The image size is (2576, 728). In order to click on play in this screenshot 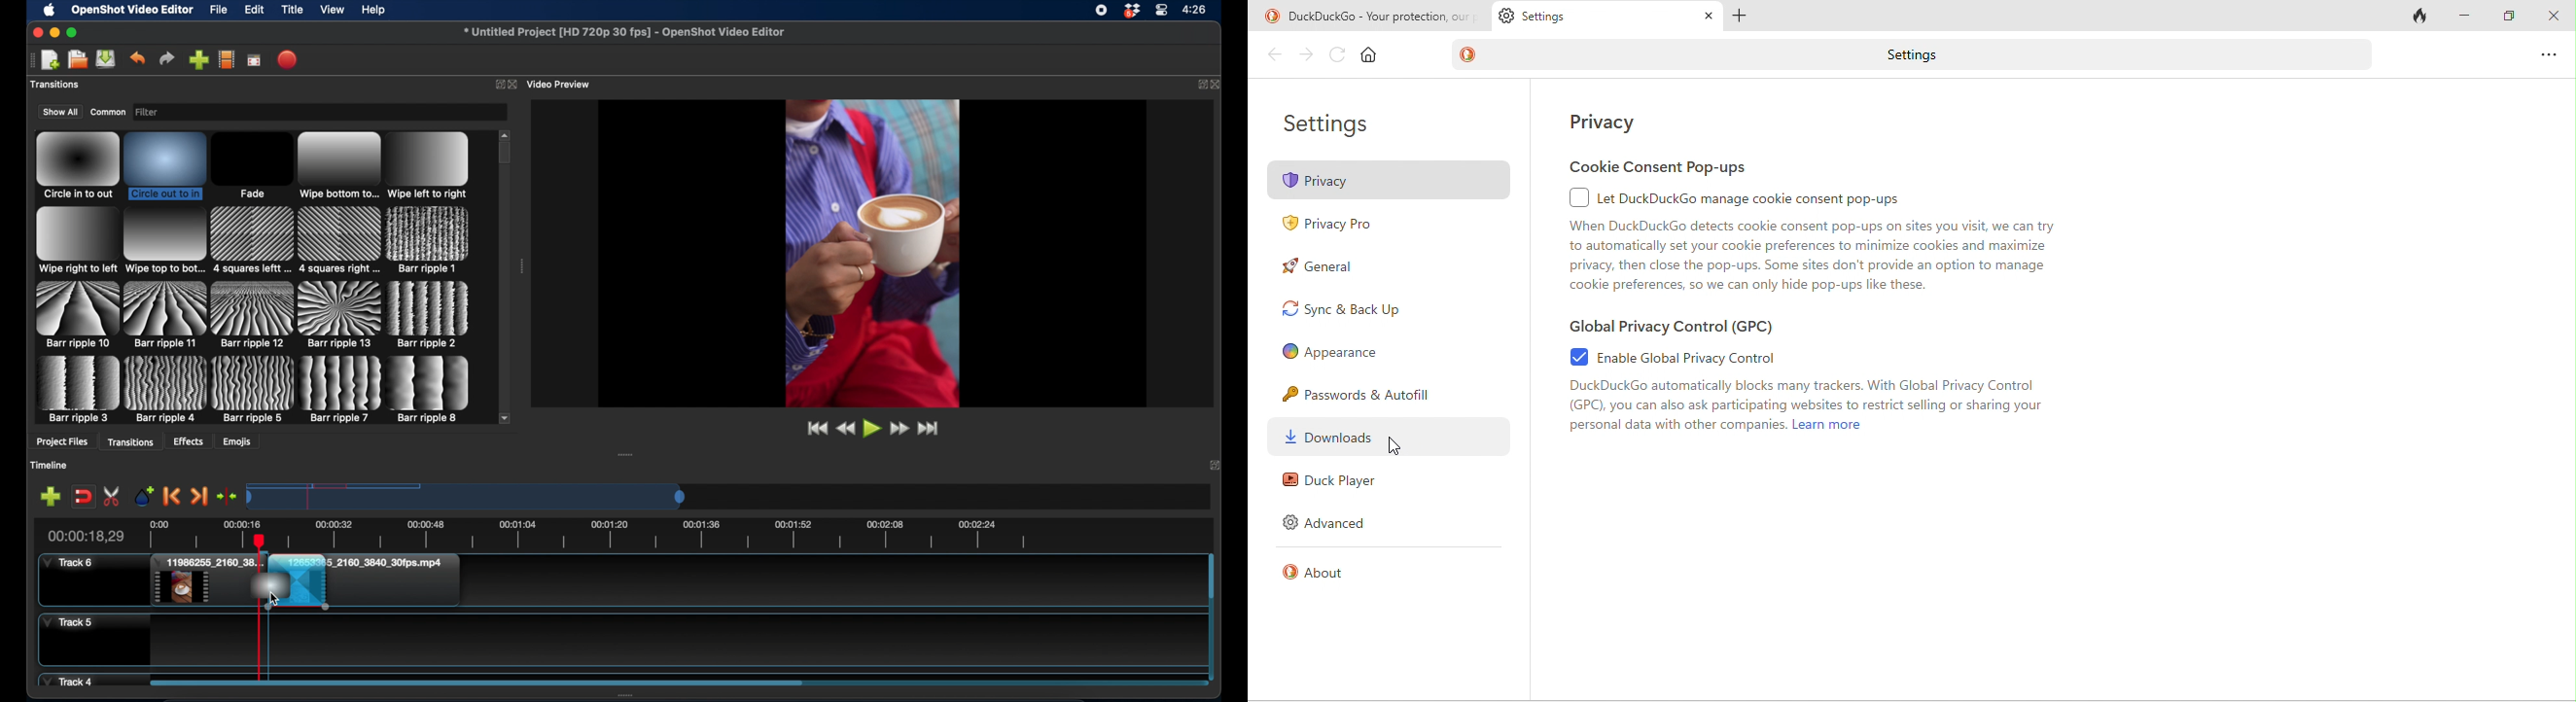, I will do `click(872, 430)`.